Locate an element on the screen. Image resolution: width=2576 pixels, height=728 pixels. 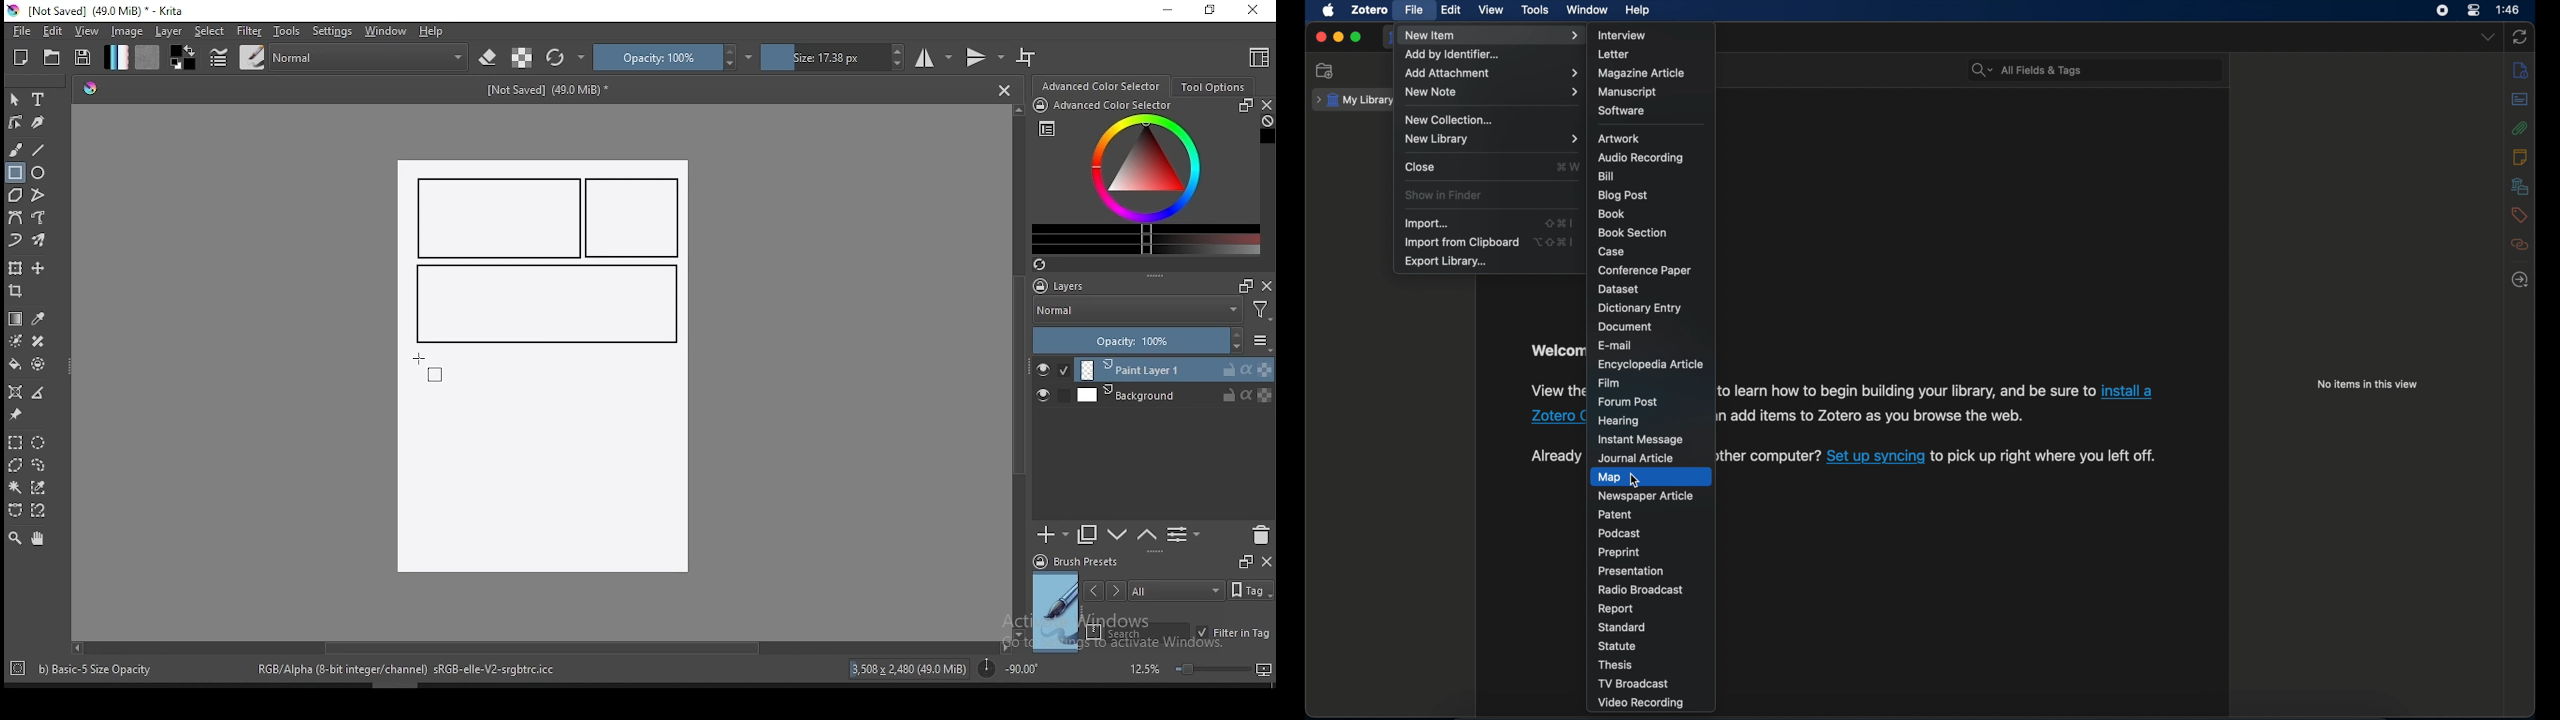
windows is located at coordinates (386, 31).